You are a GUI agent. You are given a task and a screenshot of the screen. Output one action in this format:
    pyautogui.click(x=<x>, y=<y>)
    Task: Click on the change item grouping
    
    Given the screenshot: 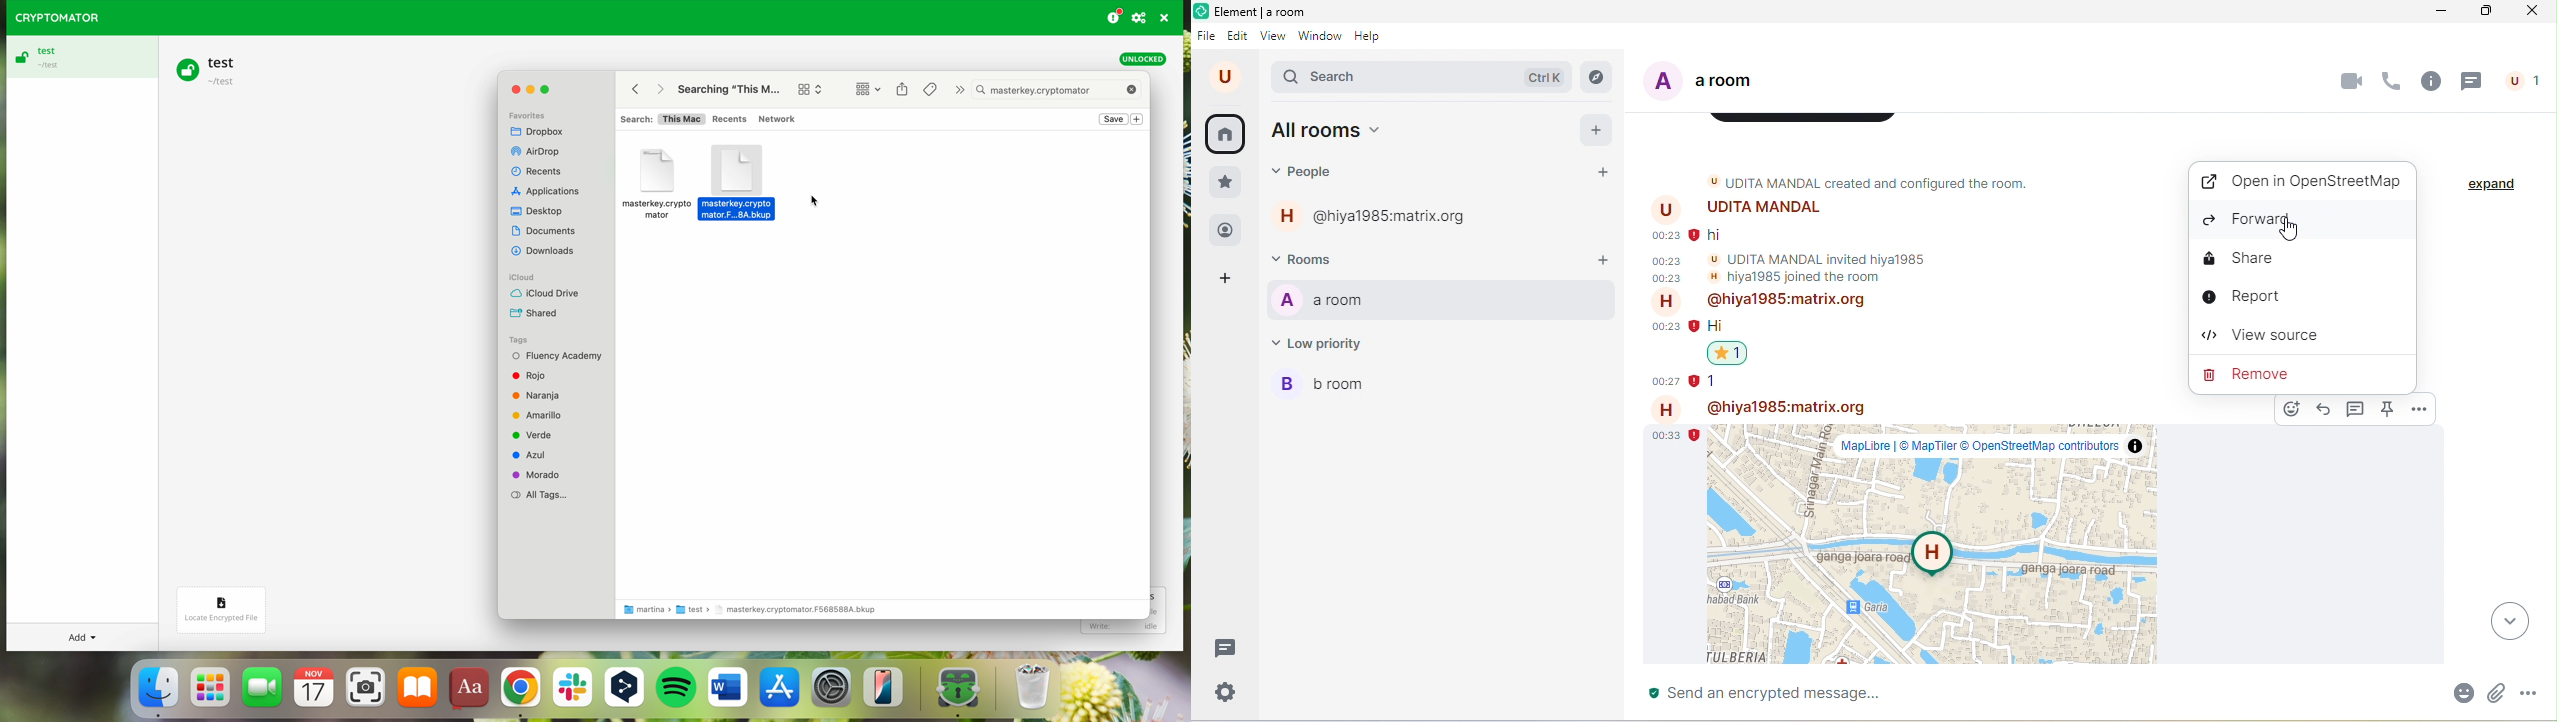 What is the action you would take?
    pyautogui.click(x=872, y=90)
    